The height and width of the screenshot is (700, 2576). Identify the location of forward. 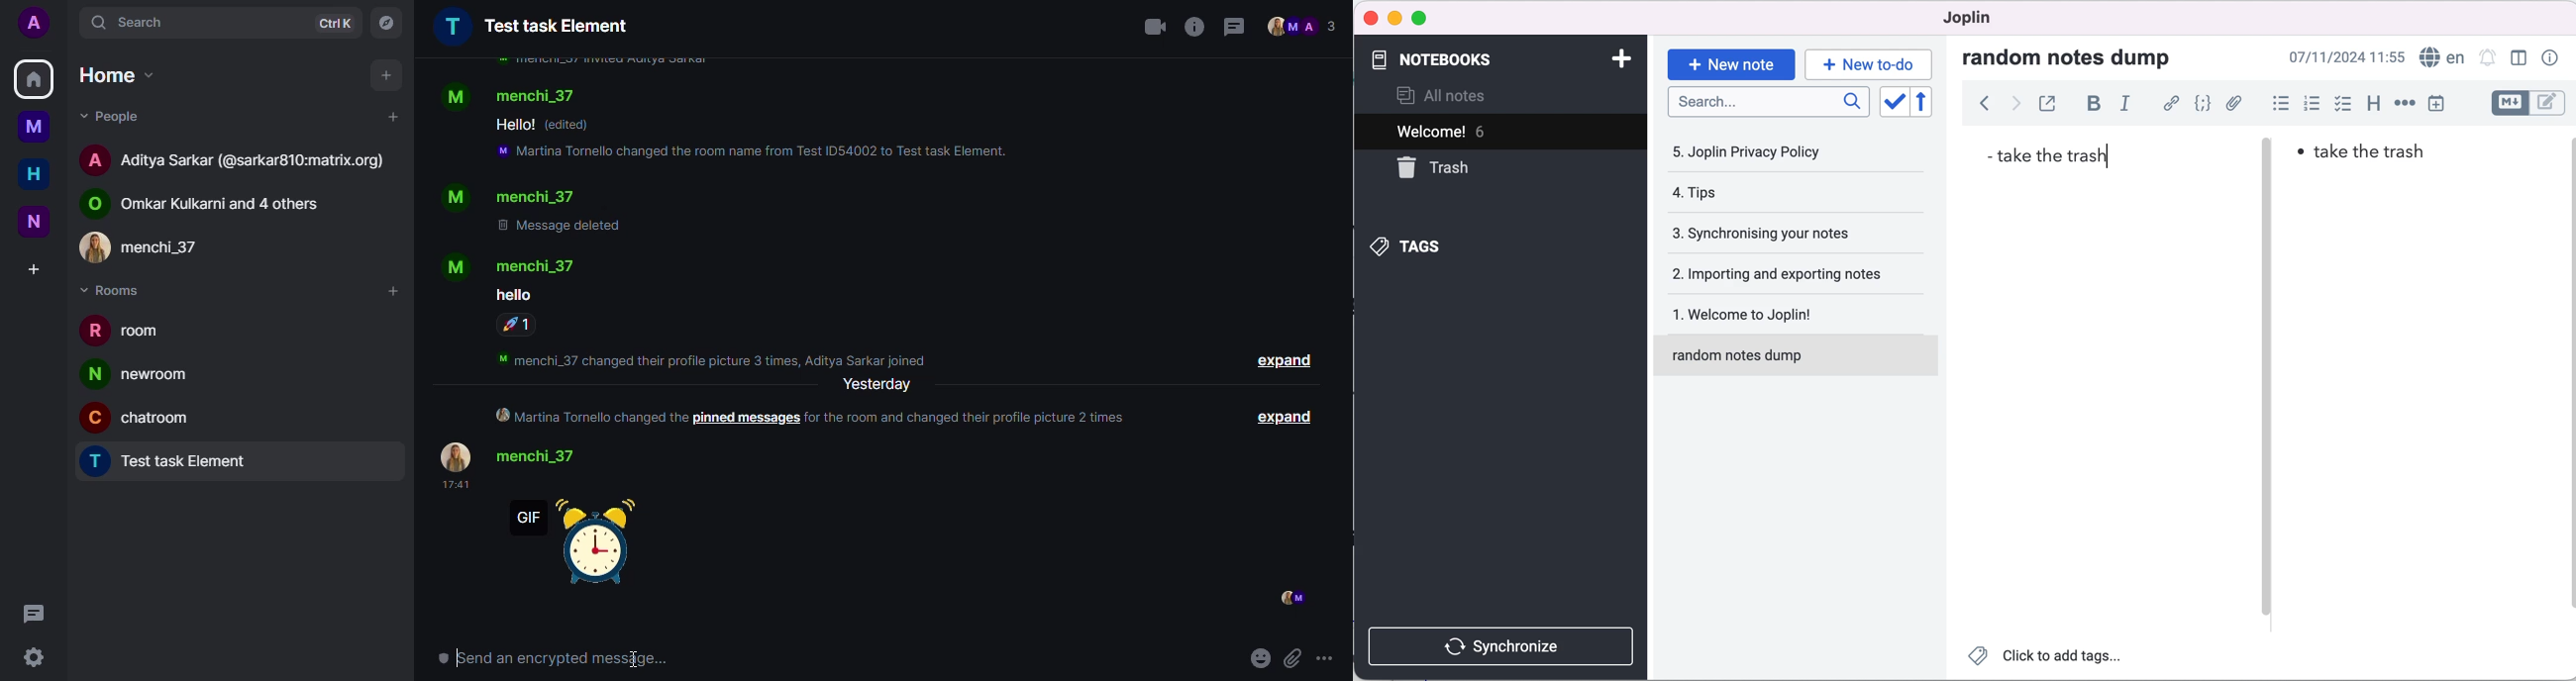
(2012, 107).